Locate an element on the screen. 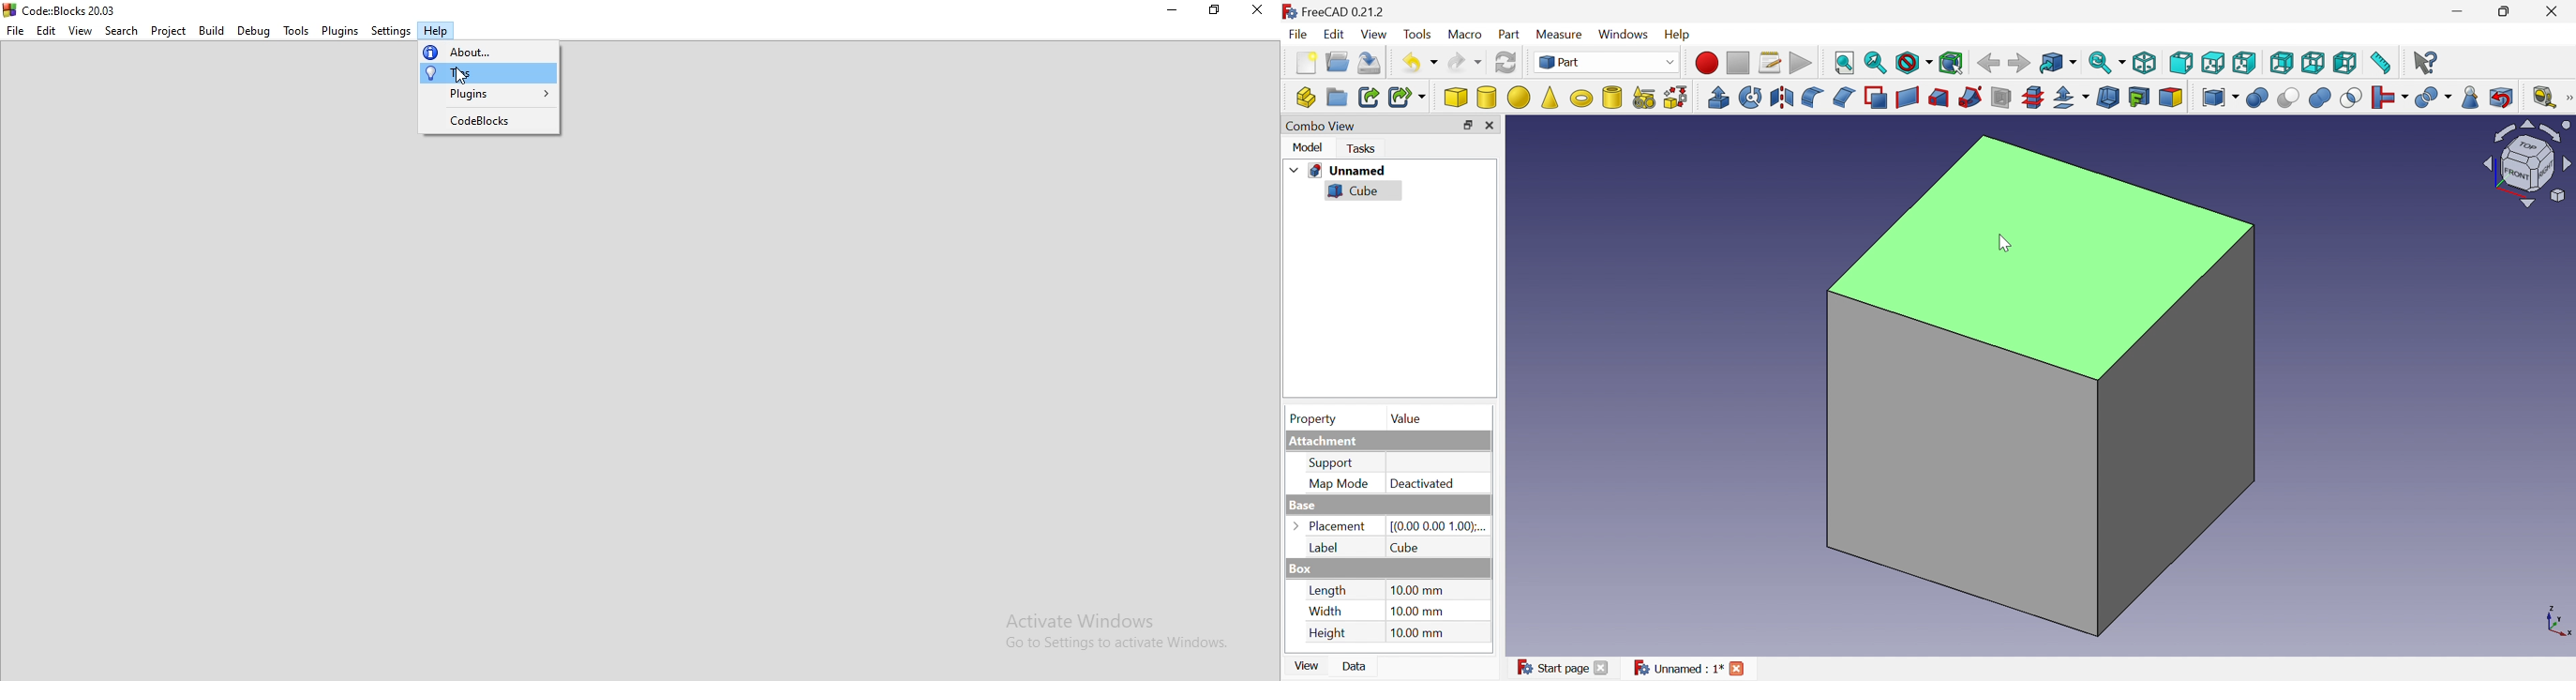  Make face from wires is located at coordinates (1877, 98).